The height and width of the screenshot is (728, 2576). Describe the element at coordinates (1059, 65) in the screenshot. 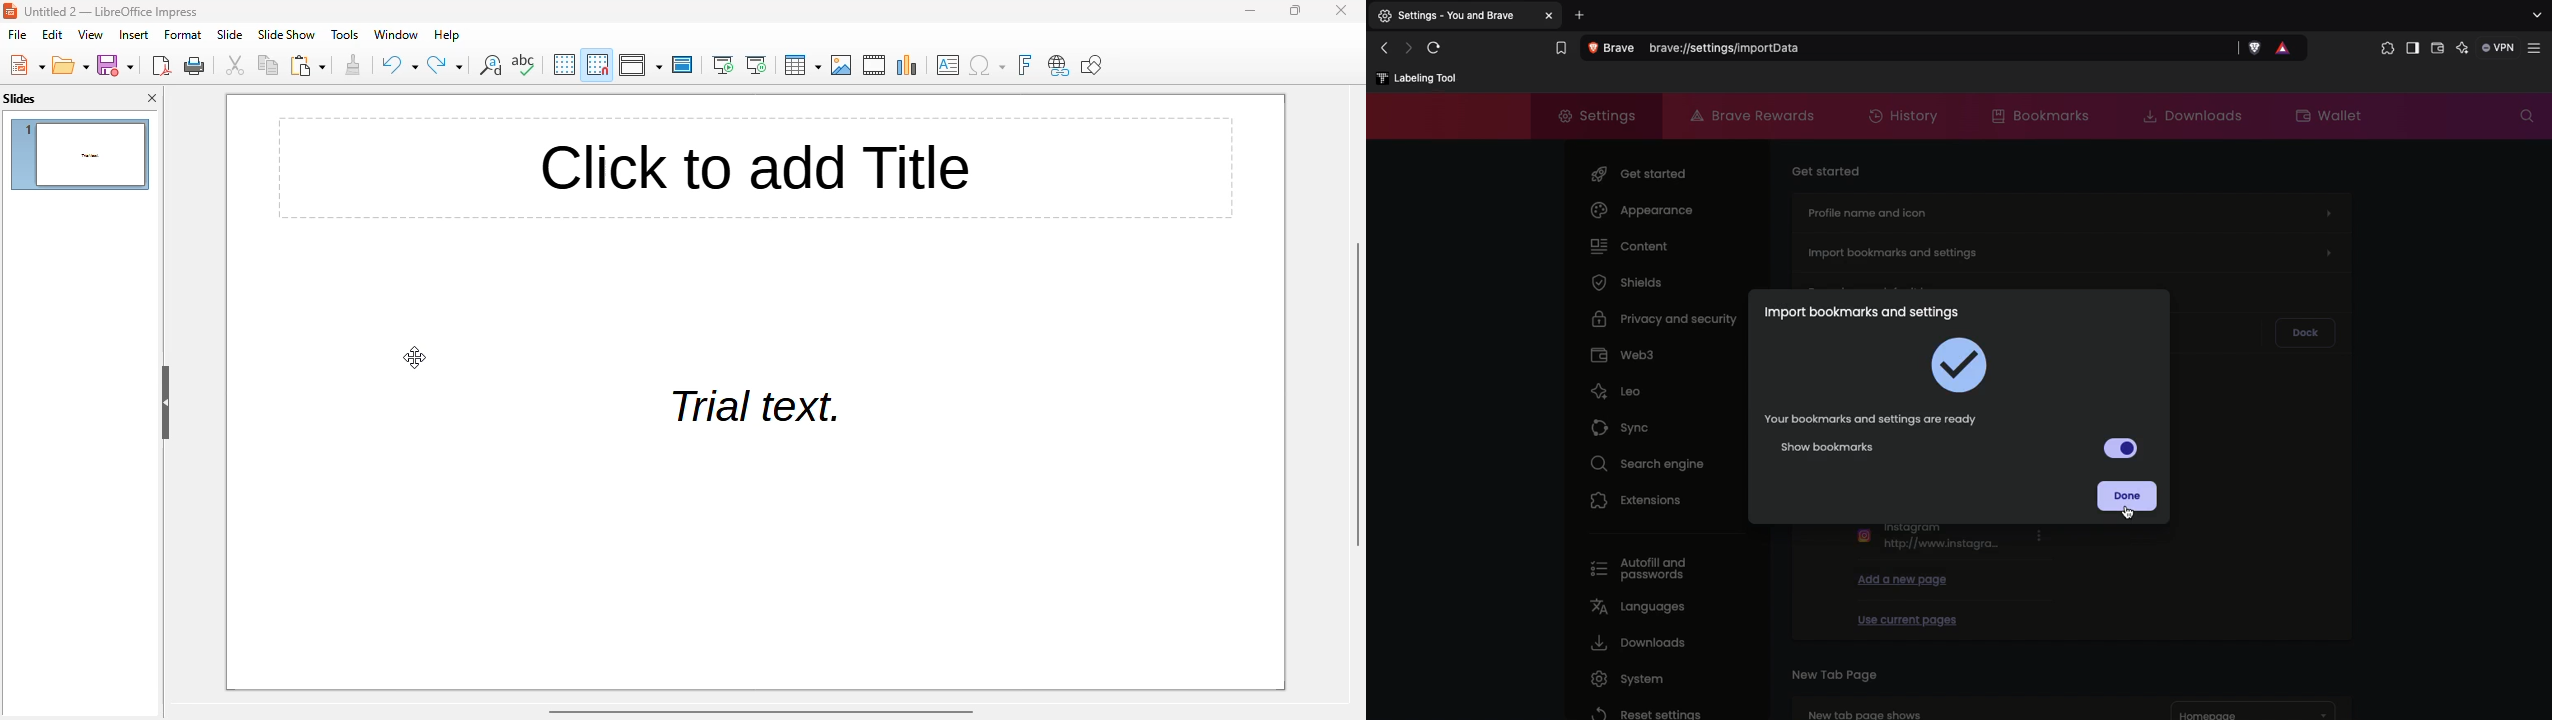

I see `insert hyperlink` at that location.